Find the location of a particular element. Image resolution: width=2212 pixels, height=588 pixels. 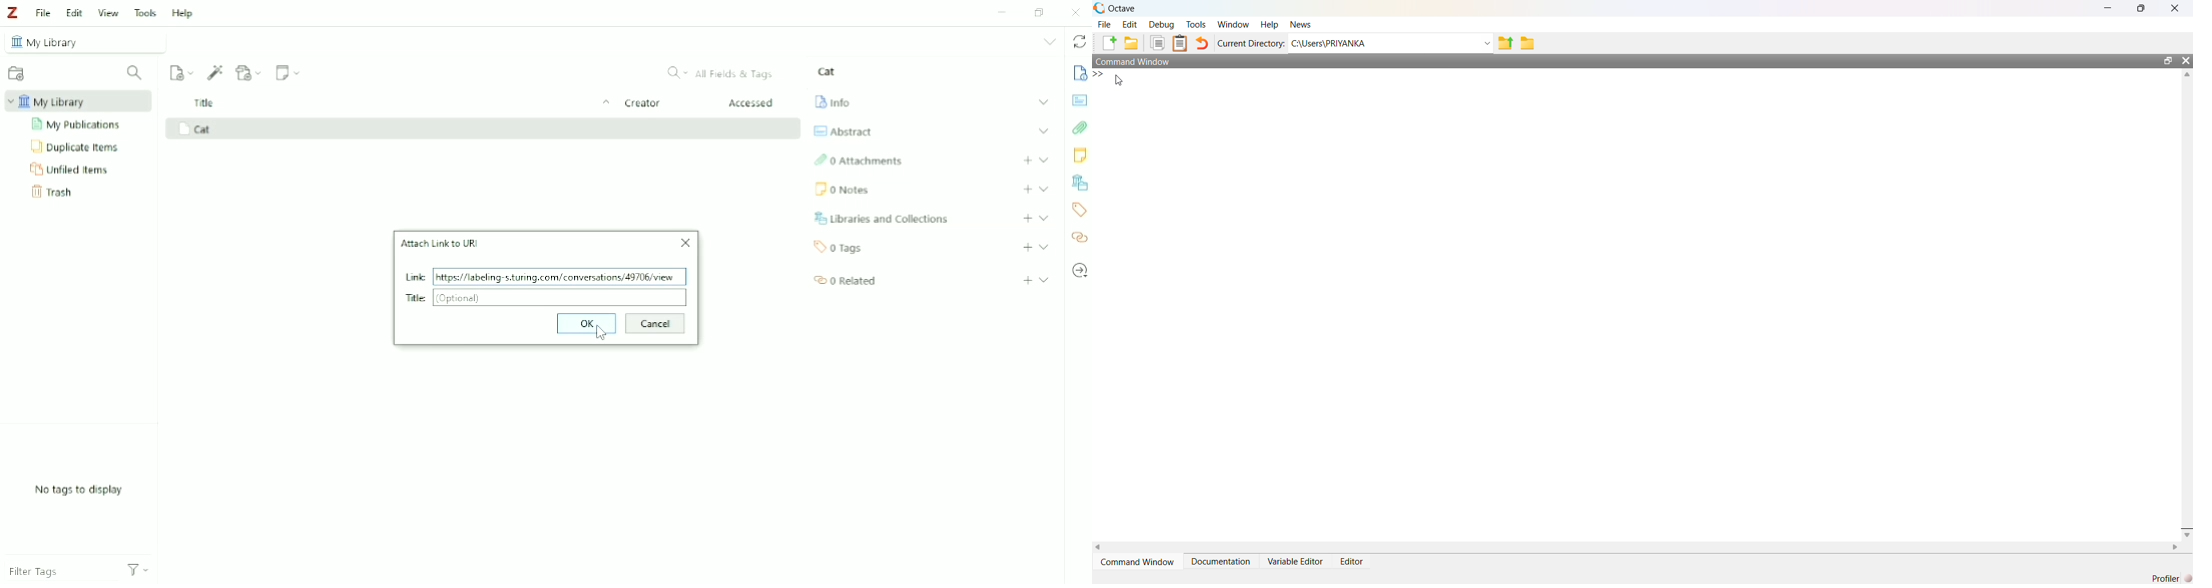

Add is located at coordinates (1028, 248).